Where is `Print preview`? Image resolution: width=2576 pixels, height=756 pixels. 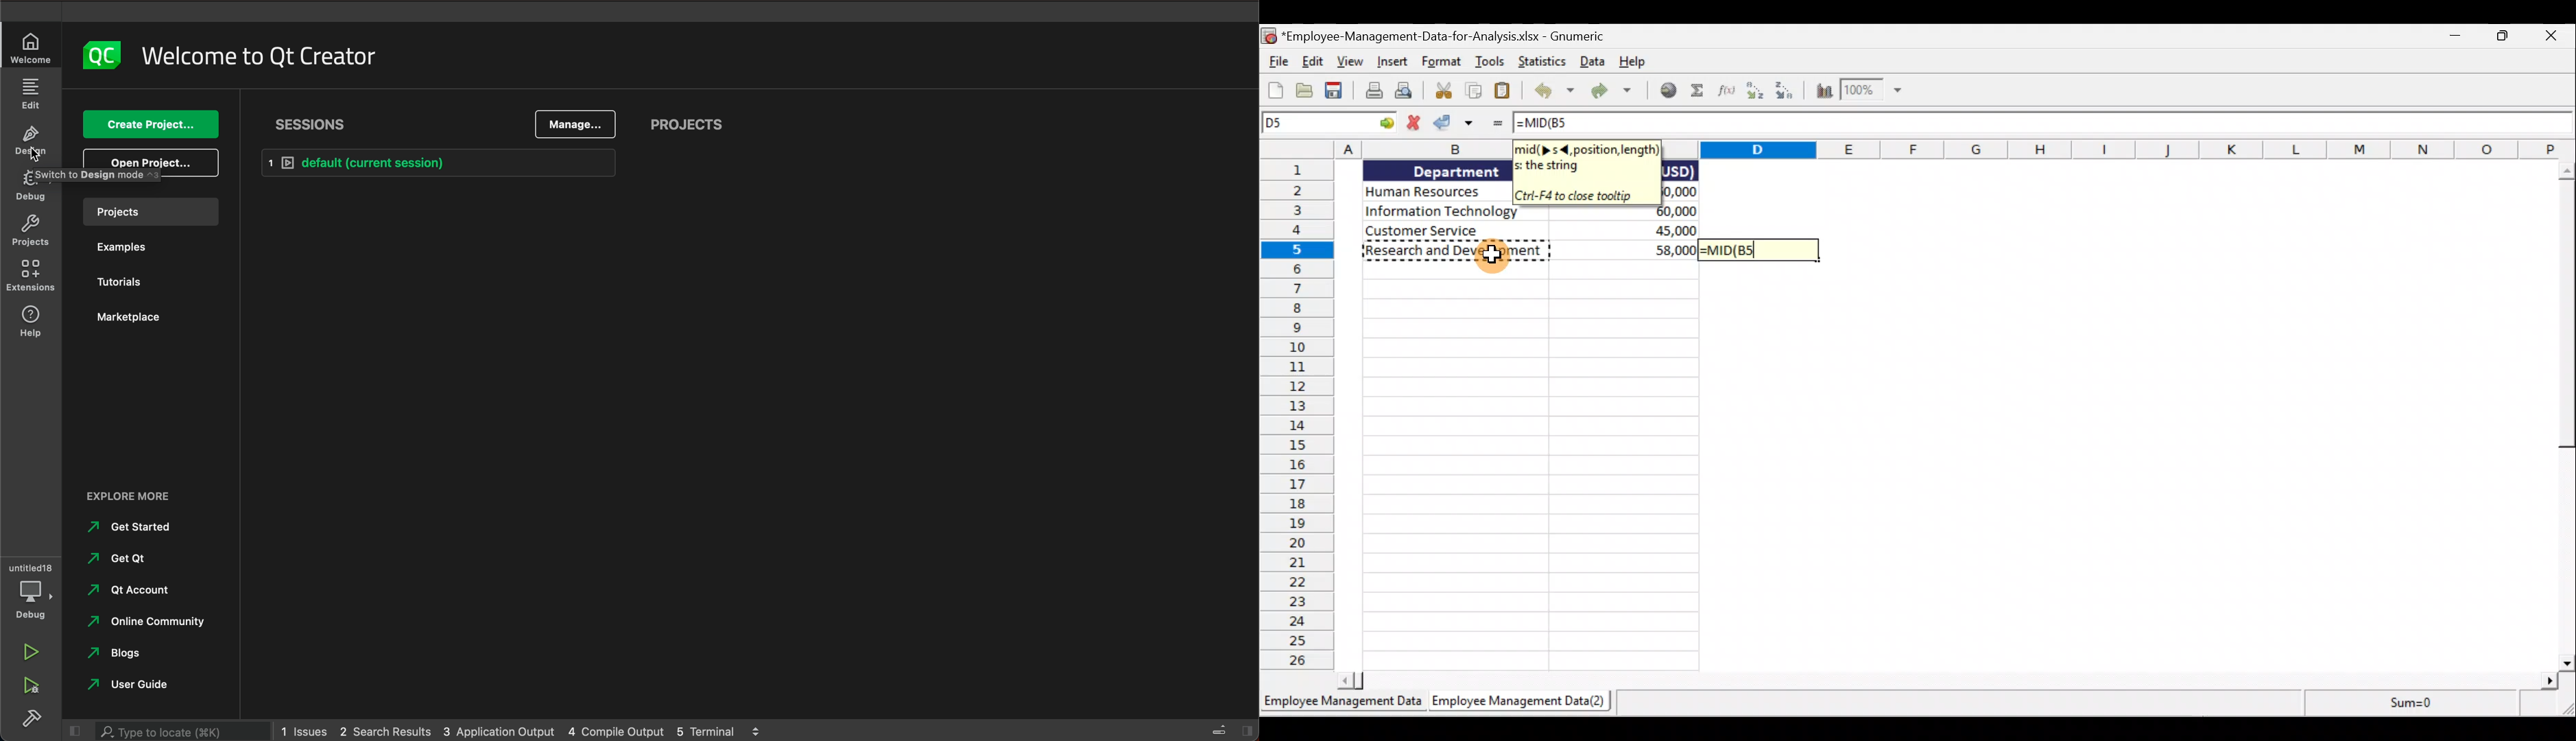
Print preview is located at coordinates (1409, 92).